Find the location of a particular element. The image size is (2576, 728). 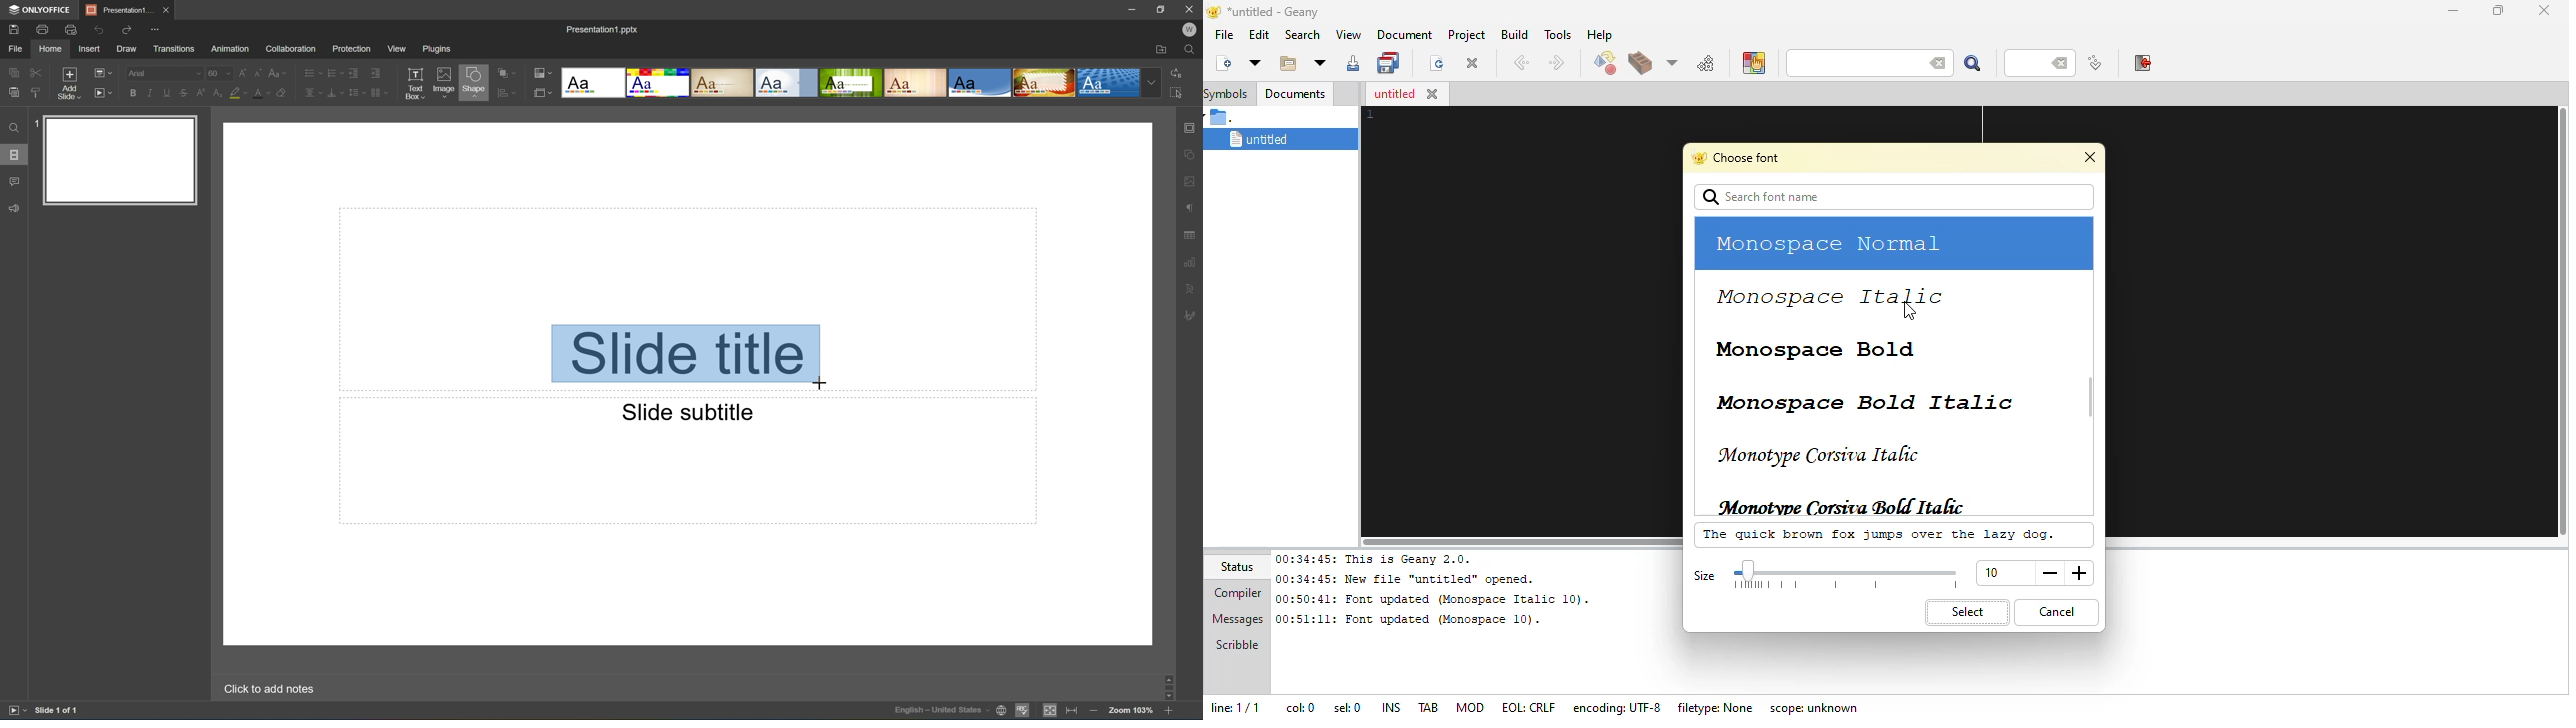

Fit to width is located at coordinates (1072, 712).